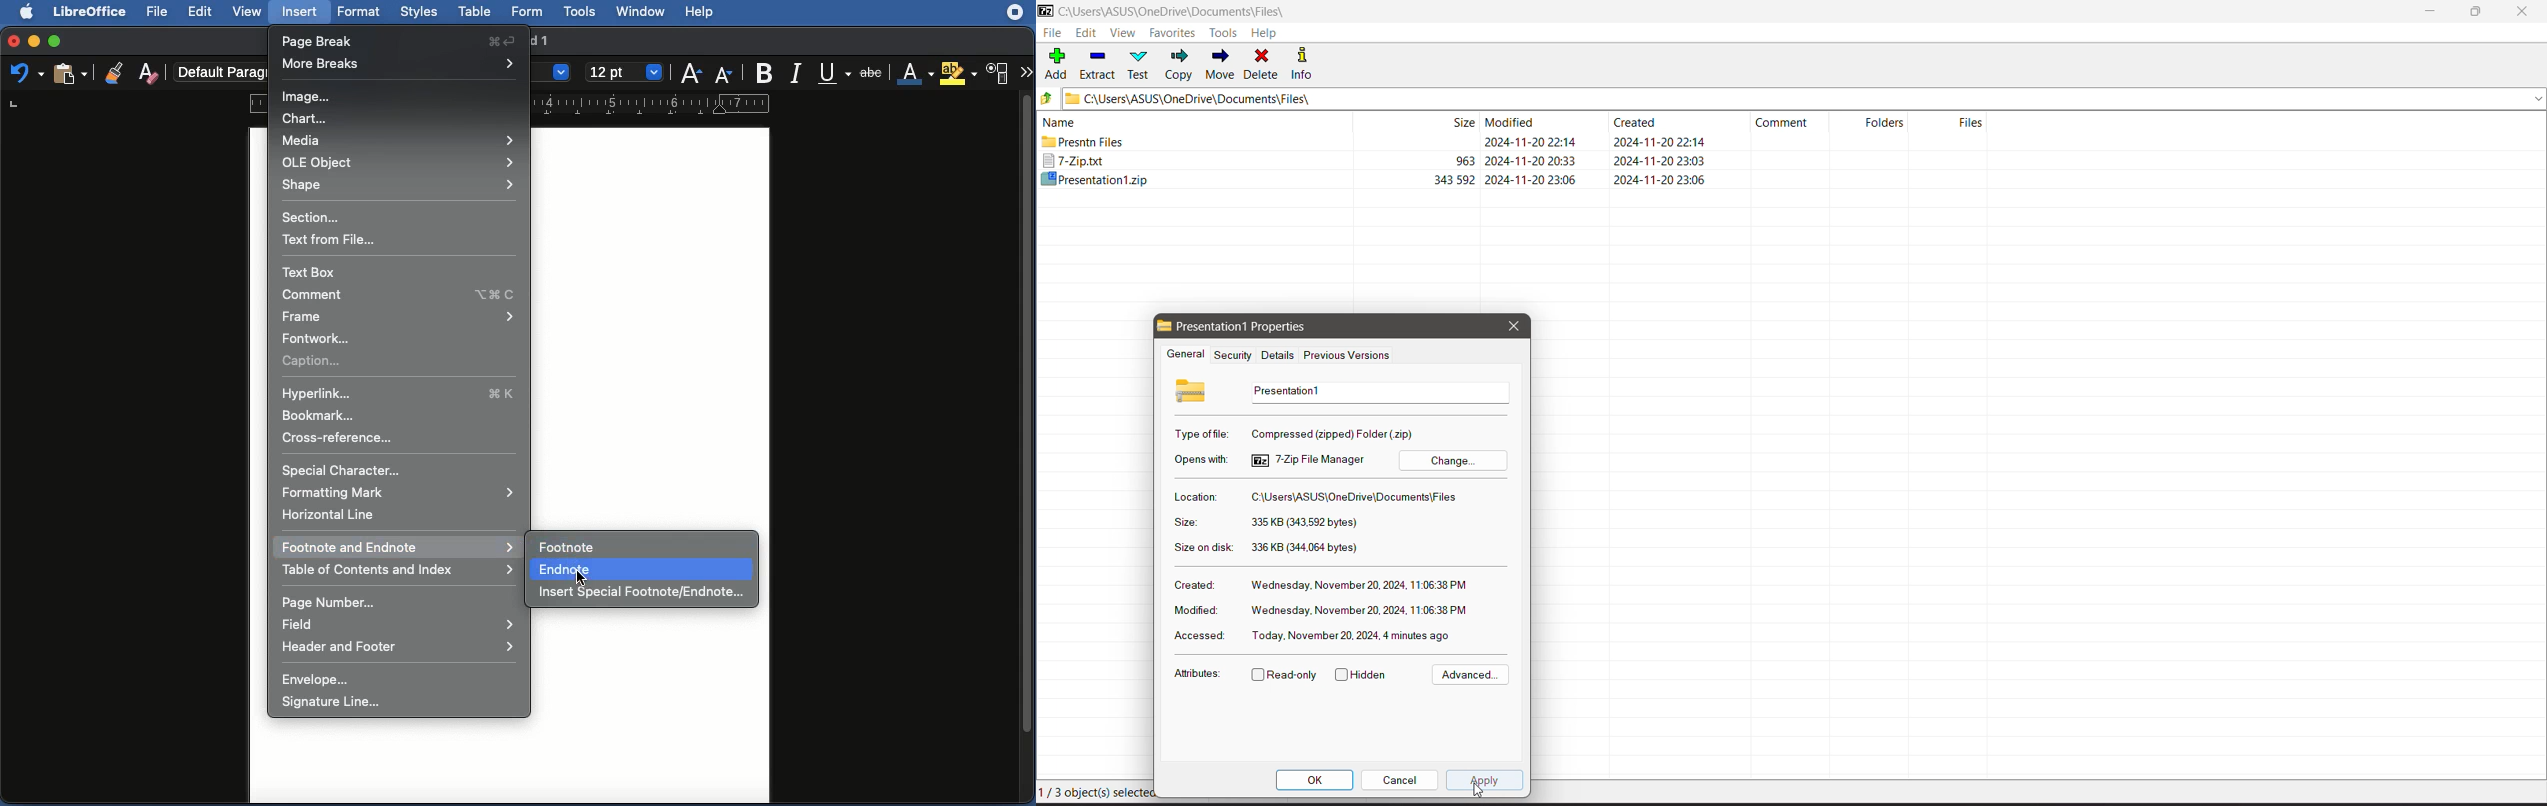  I want to click on LibreOffice, so click(91, 12).